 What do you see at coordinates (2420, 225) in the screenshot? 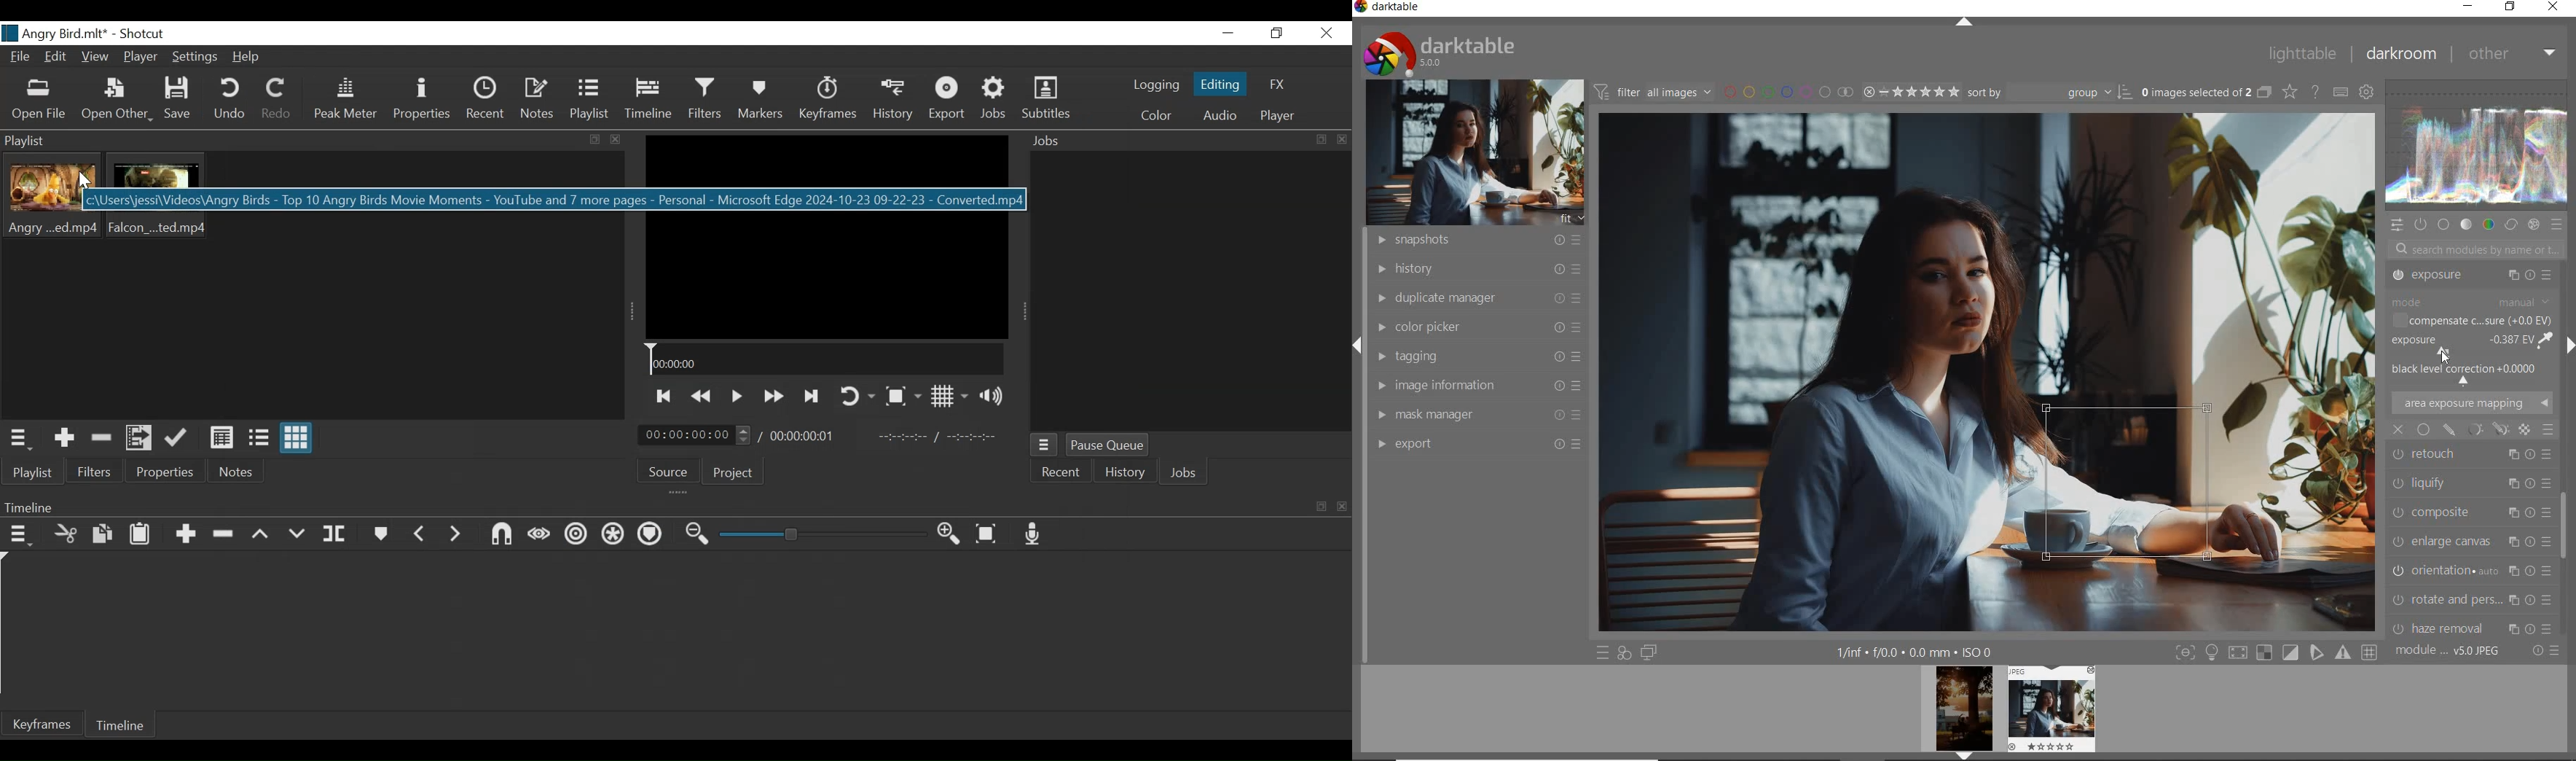
I see `SHOW ONLY ACTIVE MODULES` at bounding box center [2420, 225].